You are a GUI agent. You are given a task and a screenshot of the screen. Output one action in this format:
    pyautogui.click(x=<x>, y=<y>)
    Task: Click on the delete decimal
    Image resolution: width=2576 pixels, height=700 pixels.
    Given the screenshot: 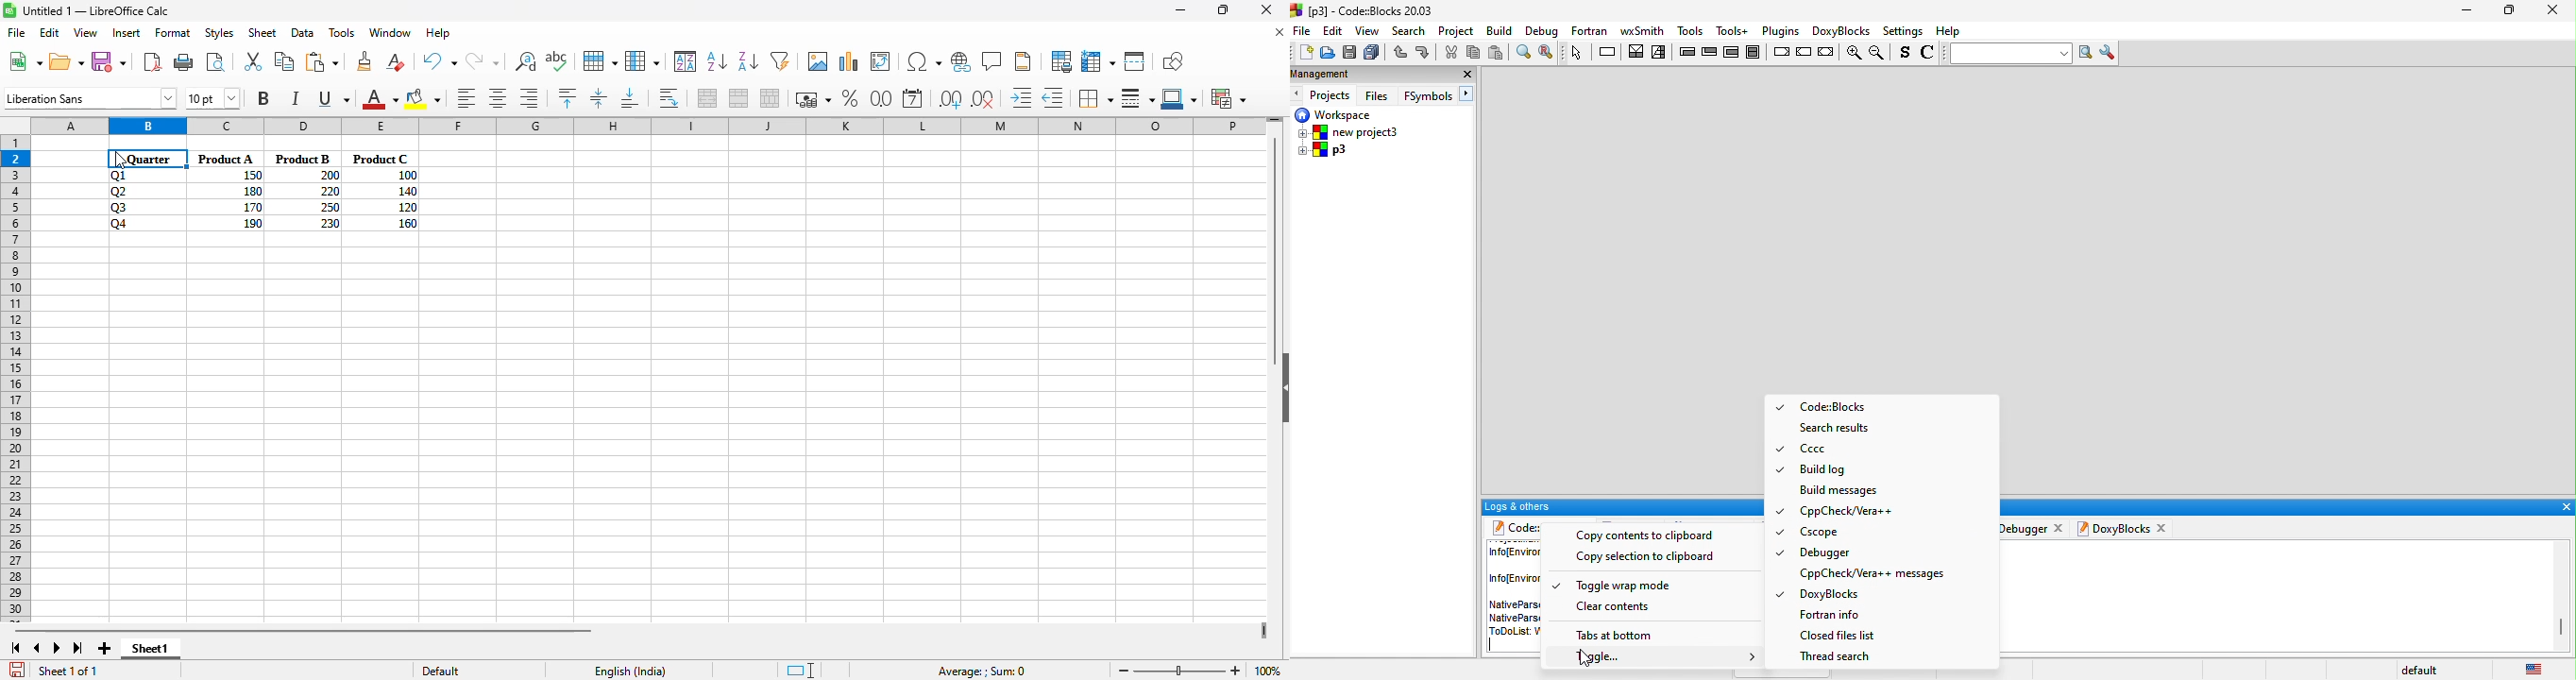 What is the action you would take?
    pyautogui.click(x=983, y=98)
    